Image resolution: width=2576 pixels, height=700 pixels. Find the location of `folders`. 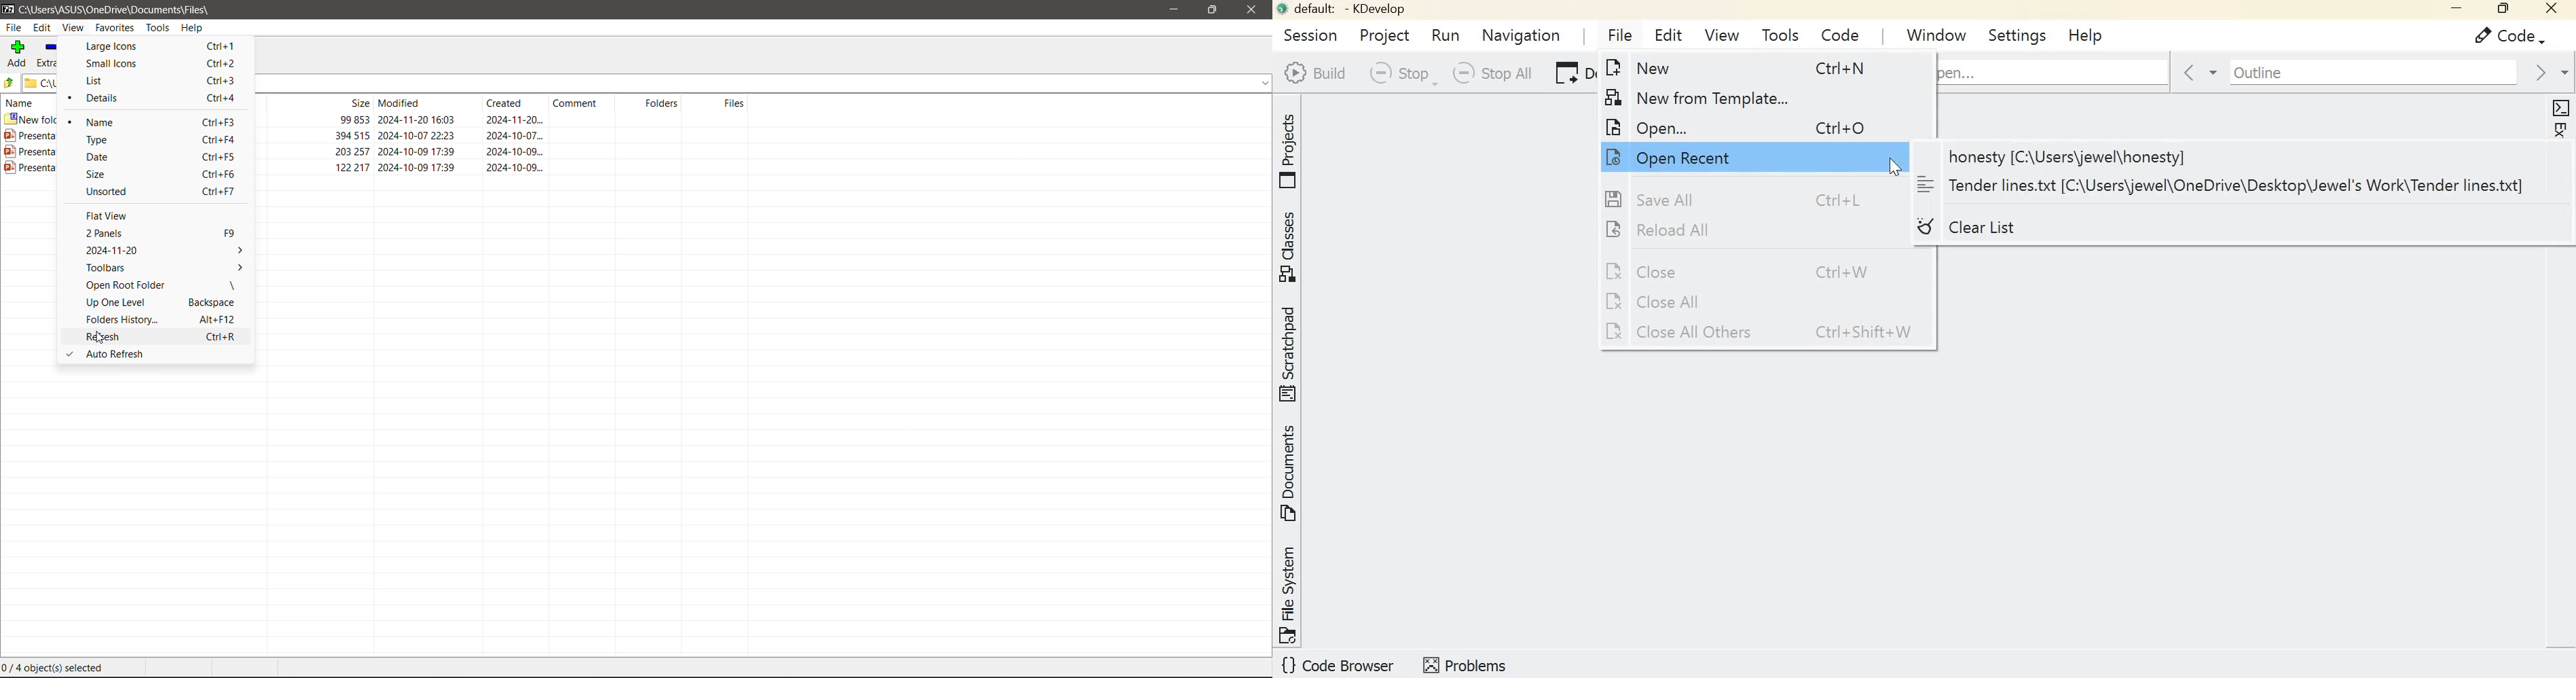

folders is located at coordinates (649, 102).